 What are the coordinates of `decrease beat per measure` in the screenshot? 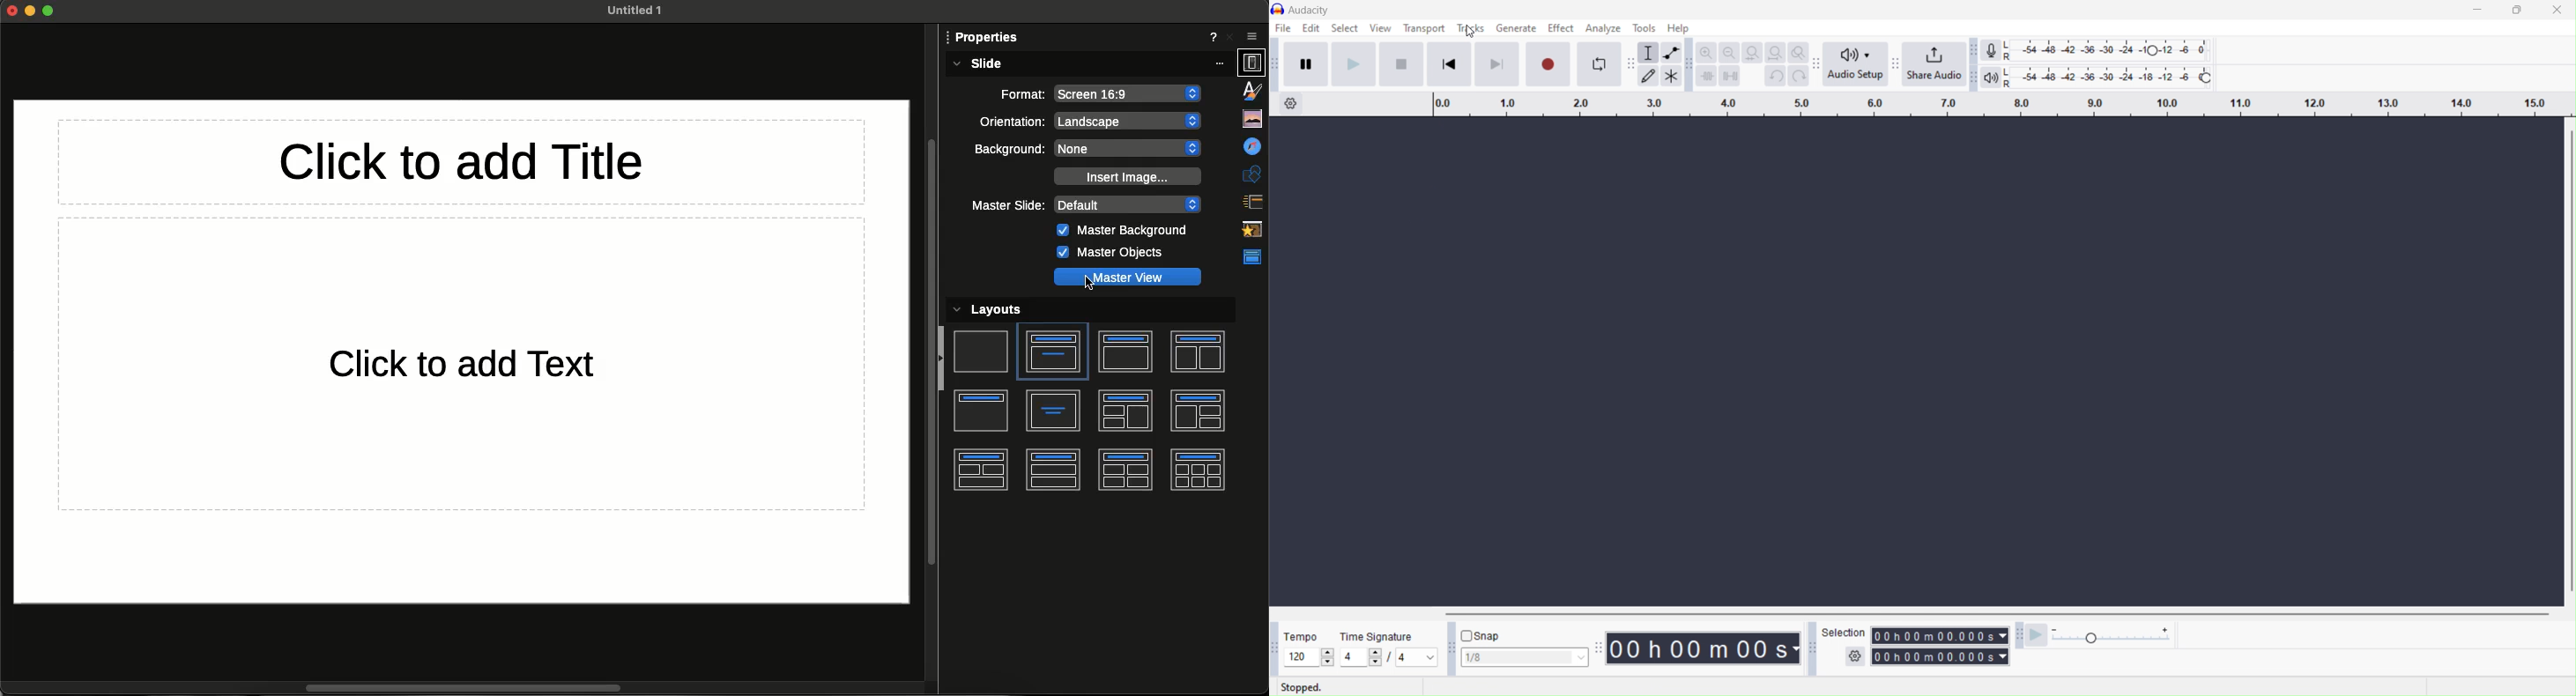 It's located at (1373, 663).